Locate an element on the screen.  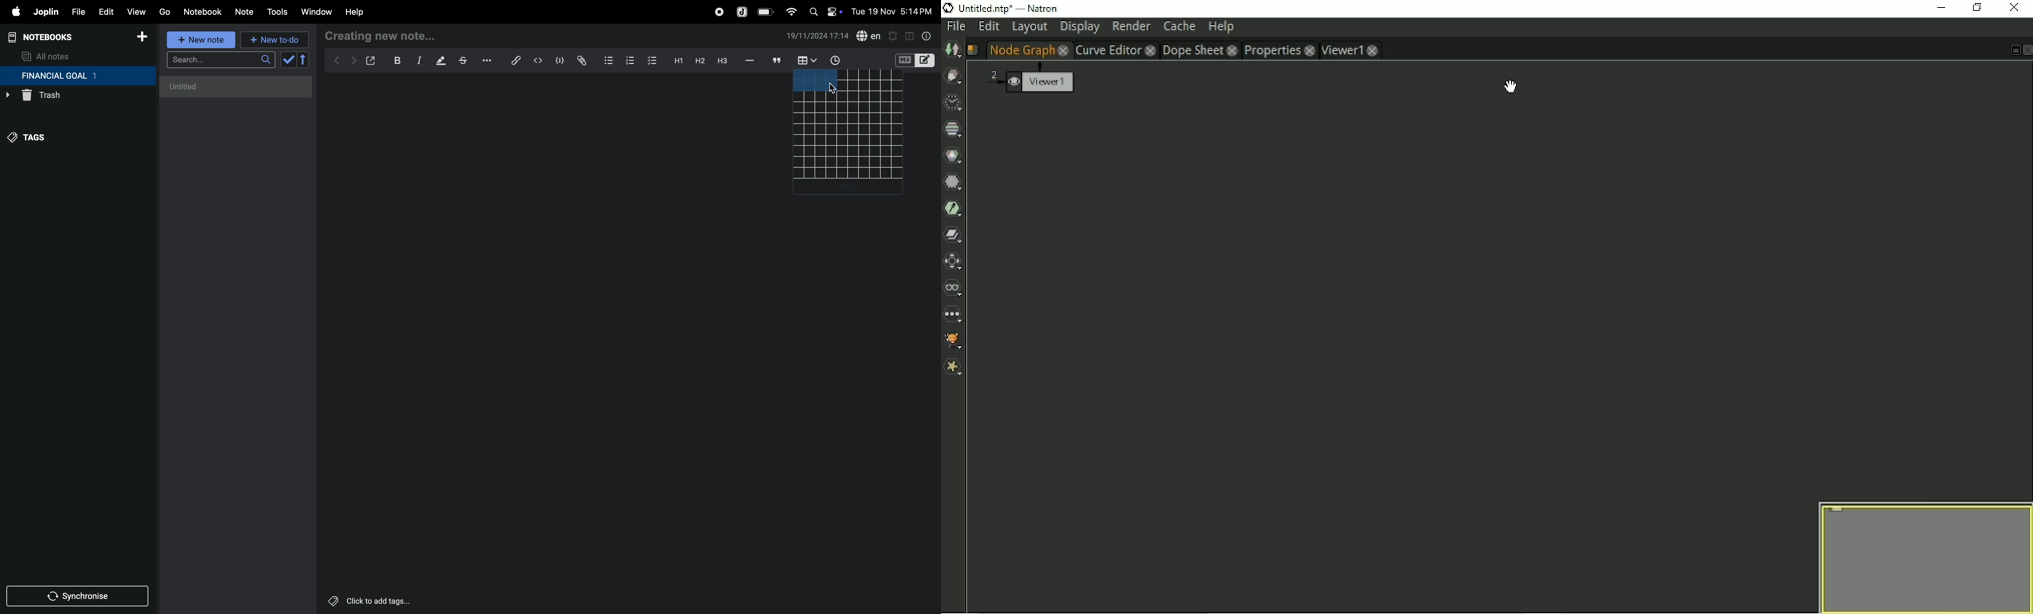
insert table is located at coordinates (806, 61).